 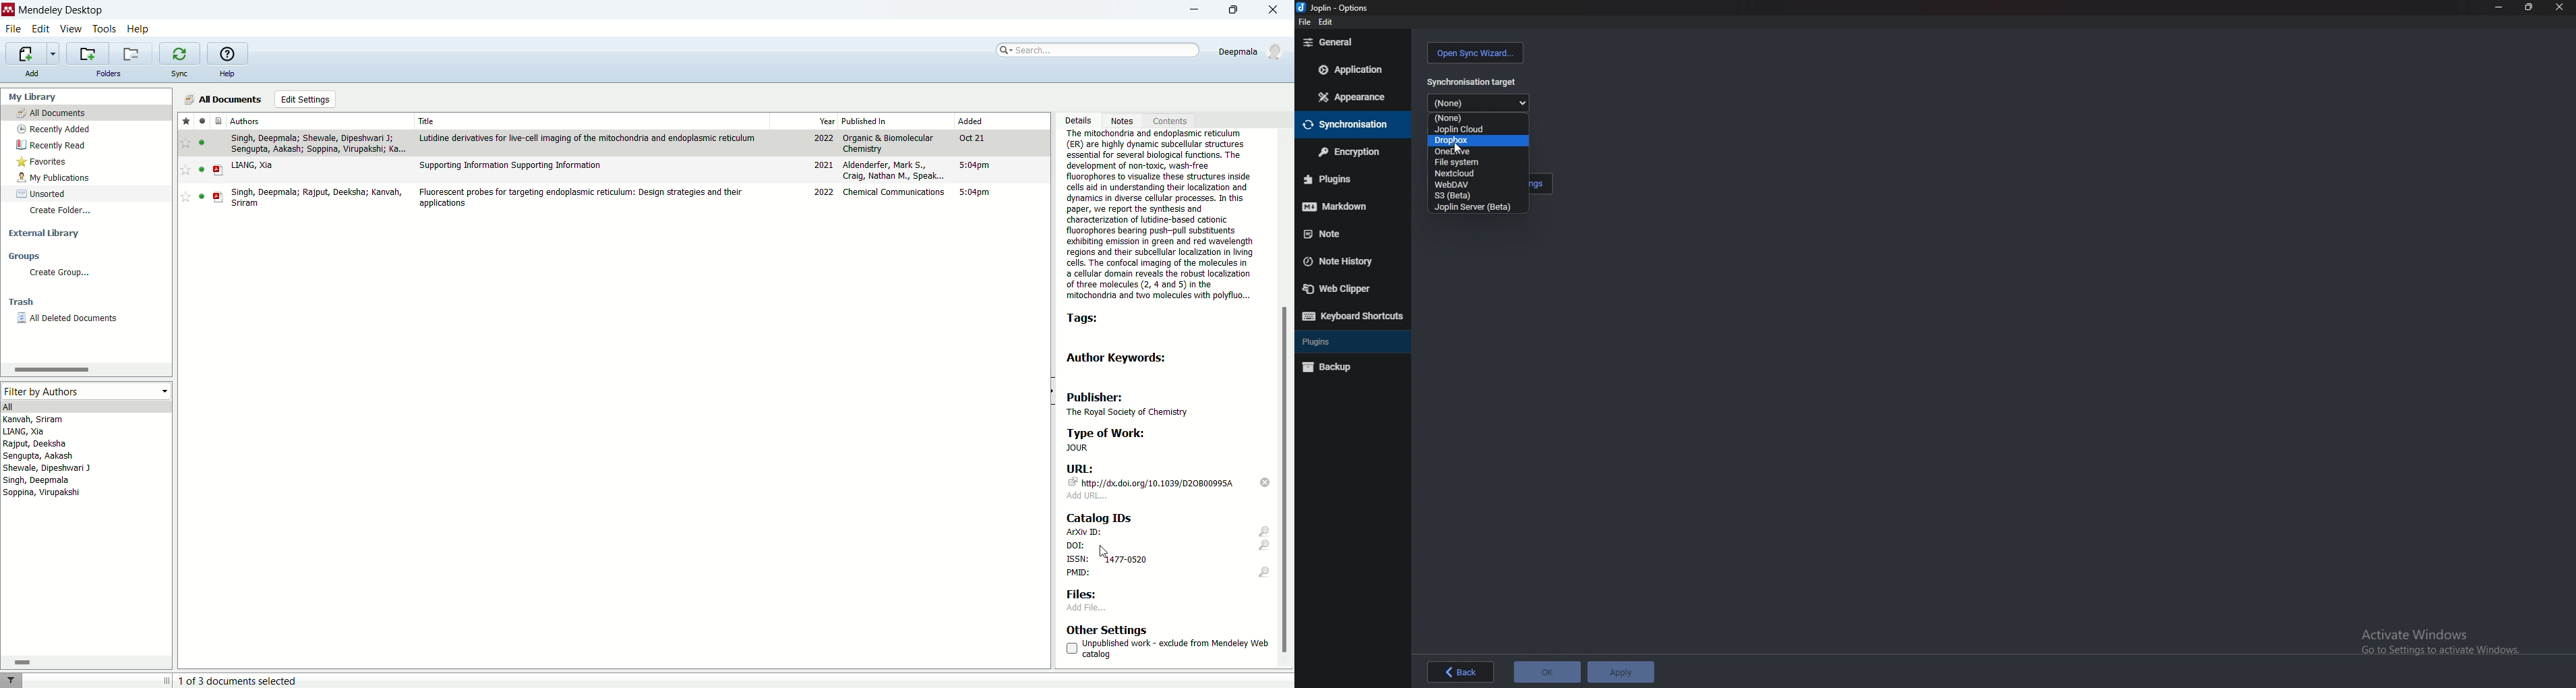 What do you see at coordinates (306, 99) in the screenshot?
I see `edit settings` at bounding box center [306, 99].